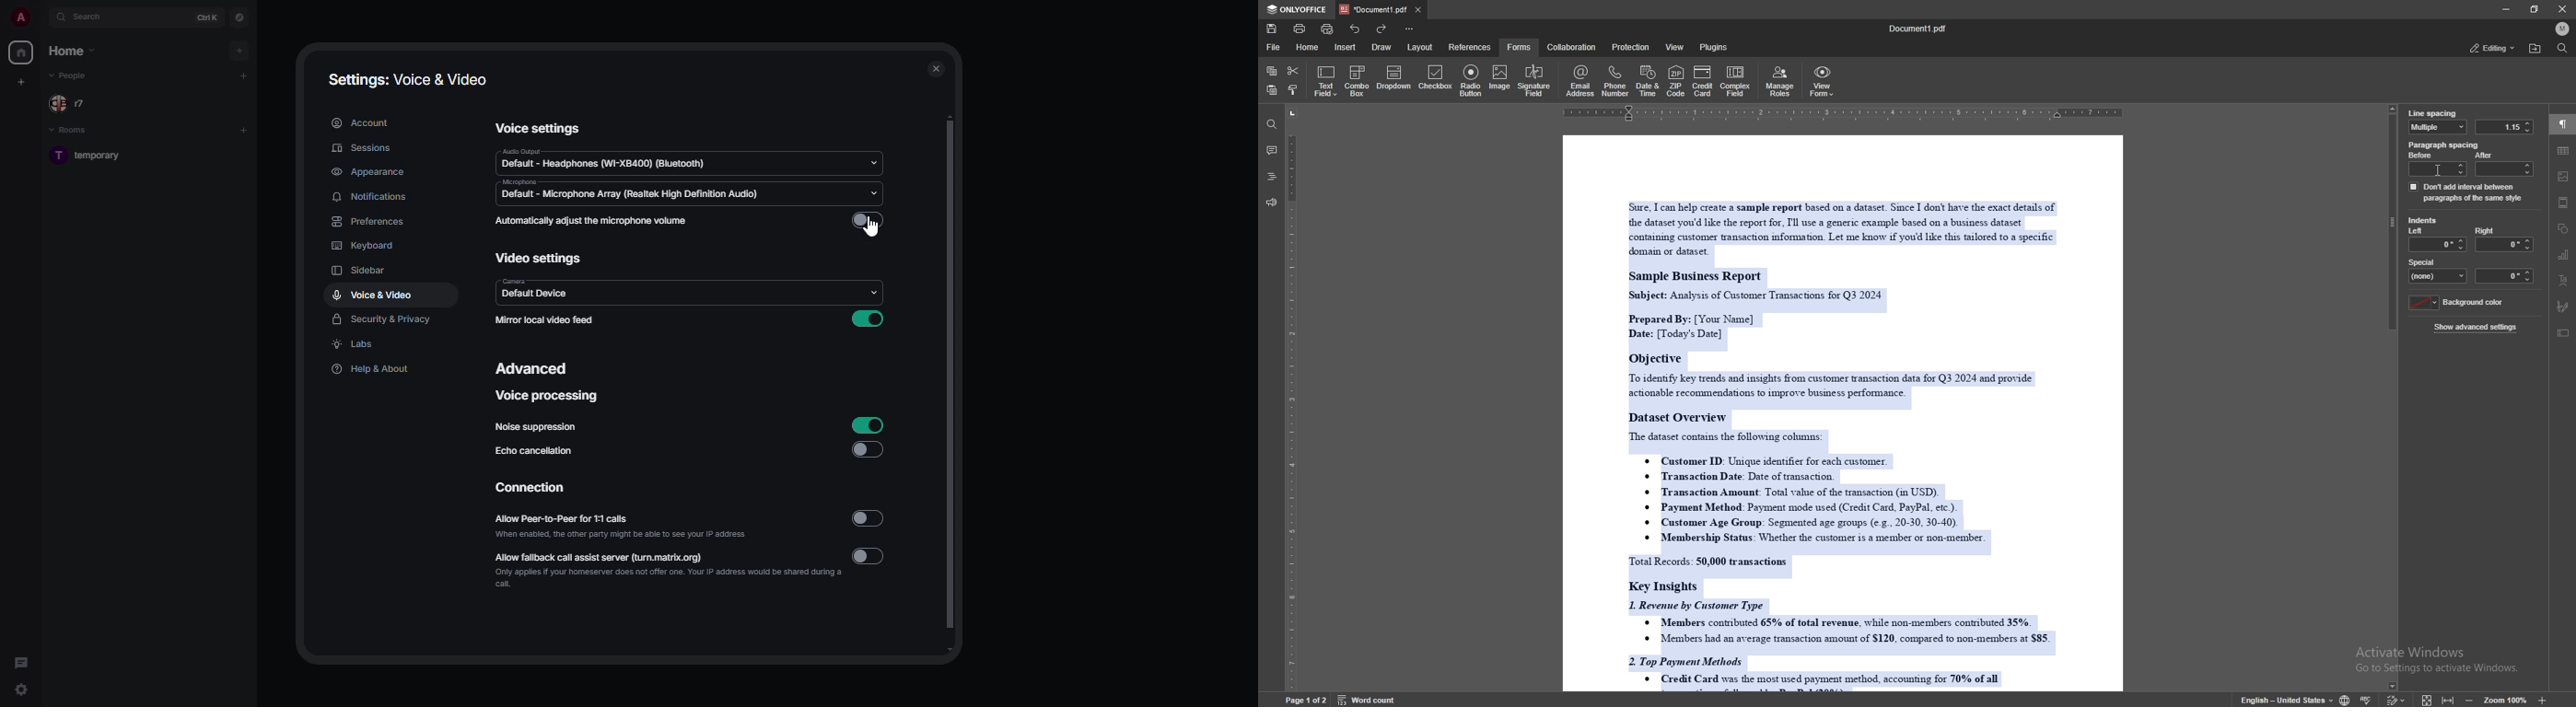 The image size is (2576, 728). I want to click on zoom out, so click(2472, 698).